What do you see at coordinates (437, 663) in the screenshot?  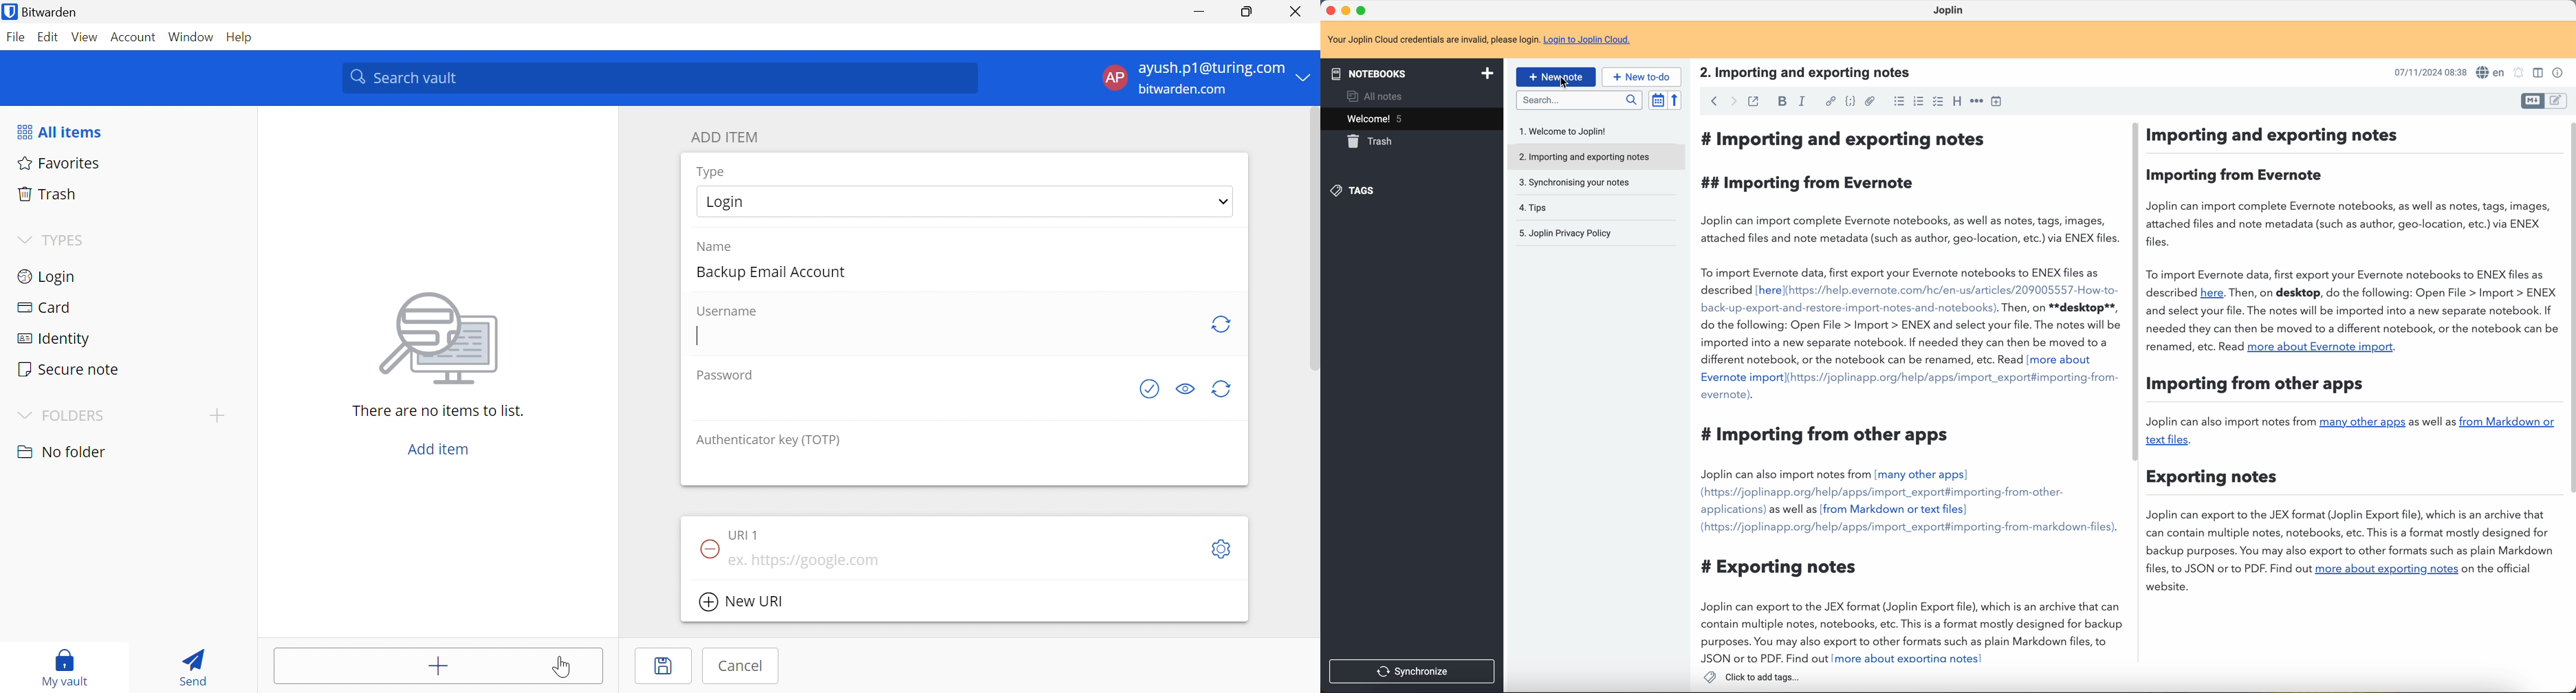 I see `Add item` at bounding box center [437, 663].